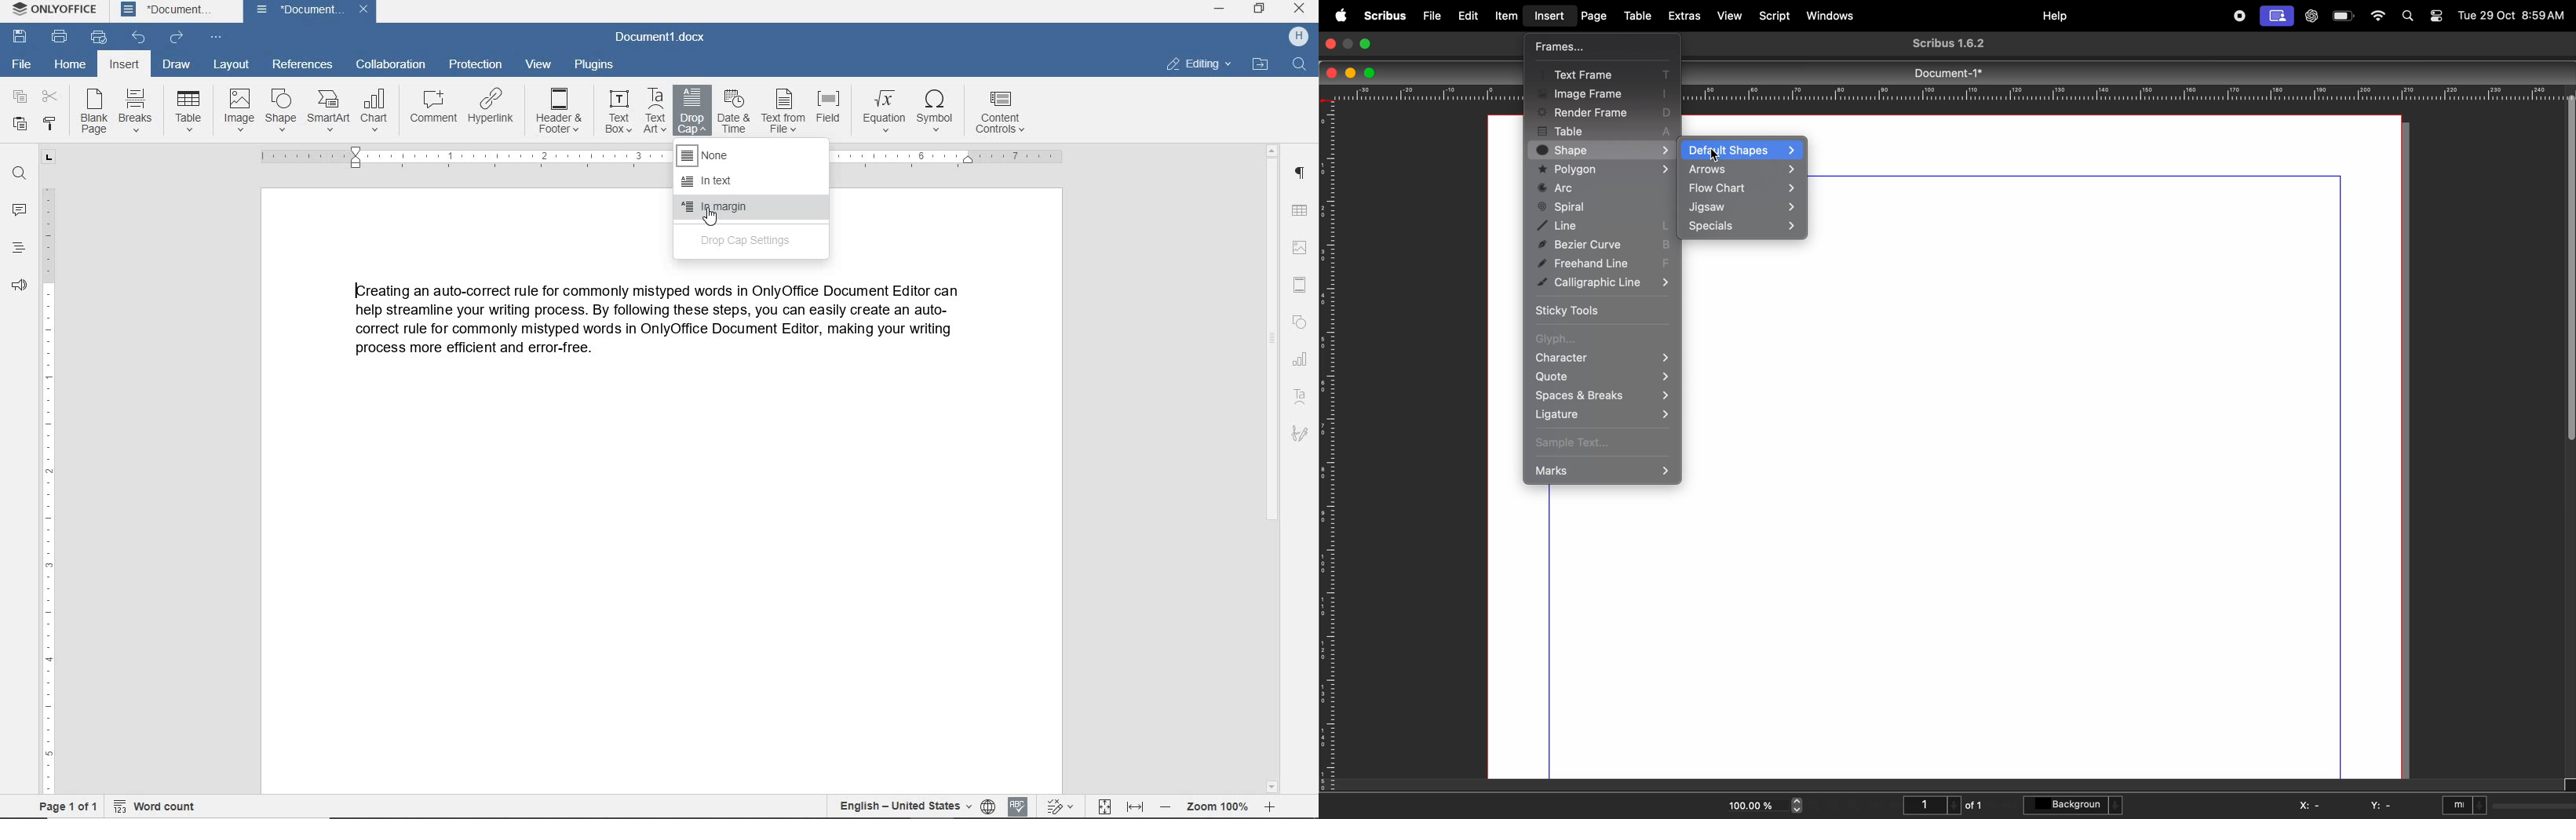  I want to click on 1, so click(1929, 804).